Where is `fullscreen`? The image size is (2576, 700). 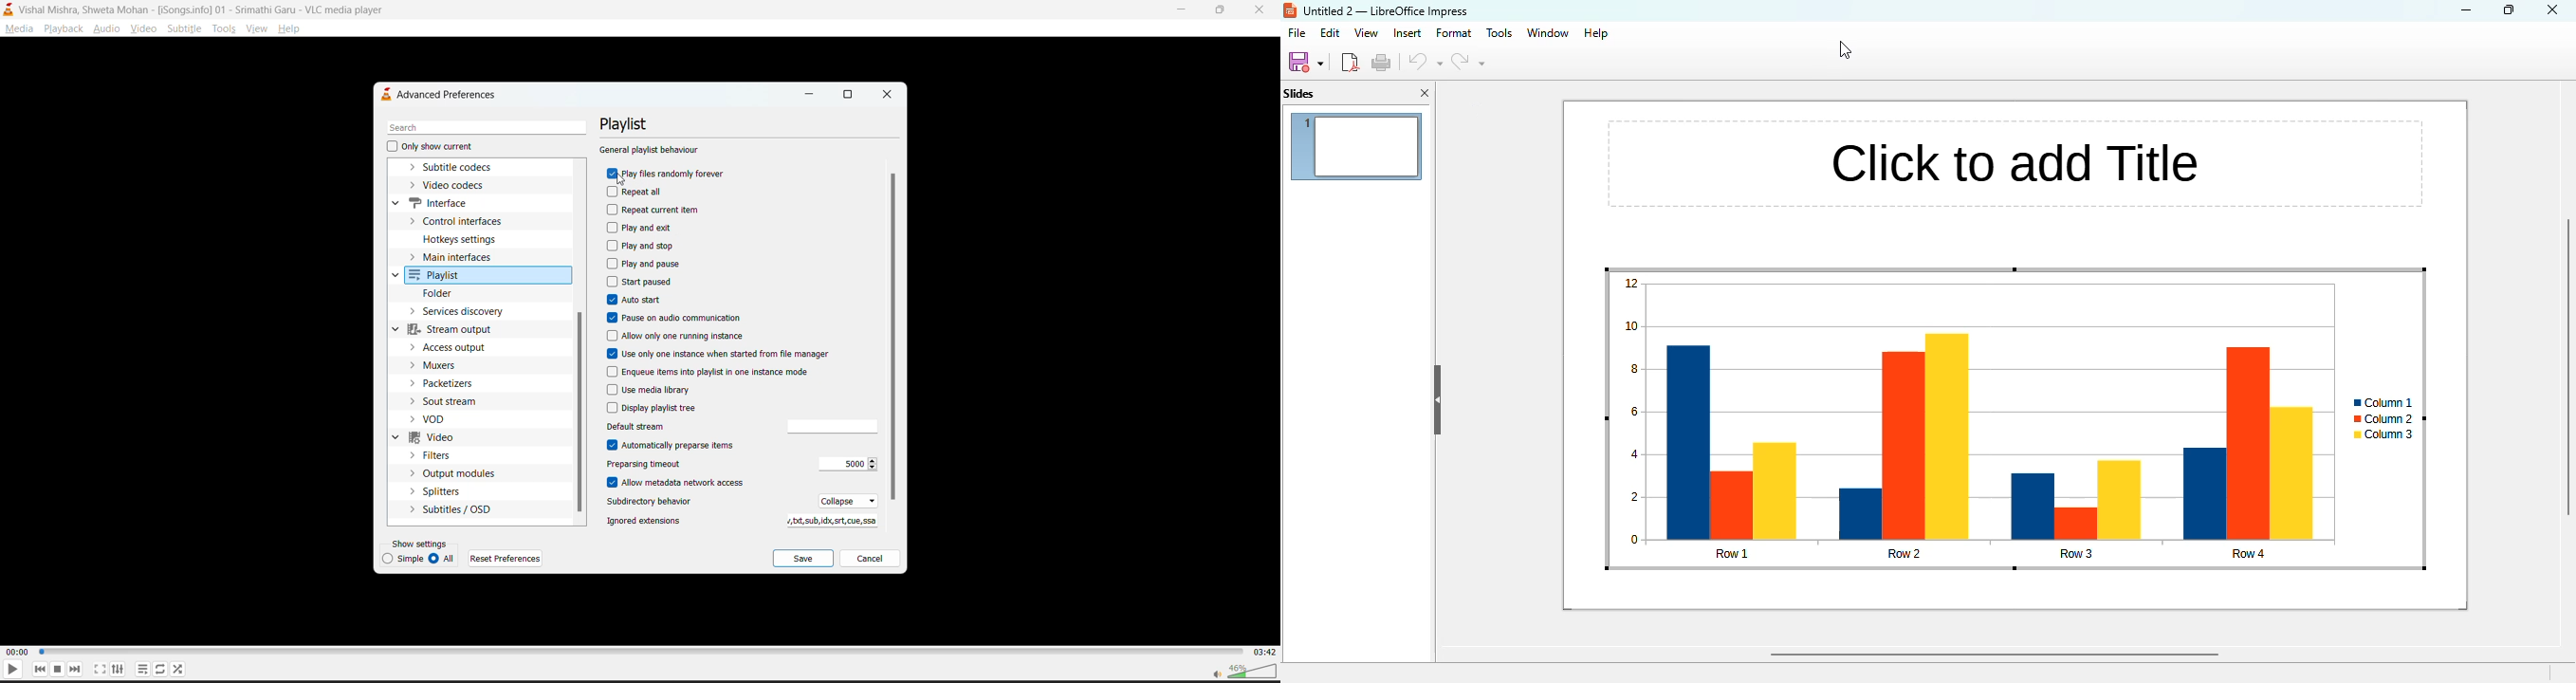
fullscreen is located at coordinates (98, 669).